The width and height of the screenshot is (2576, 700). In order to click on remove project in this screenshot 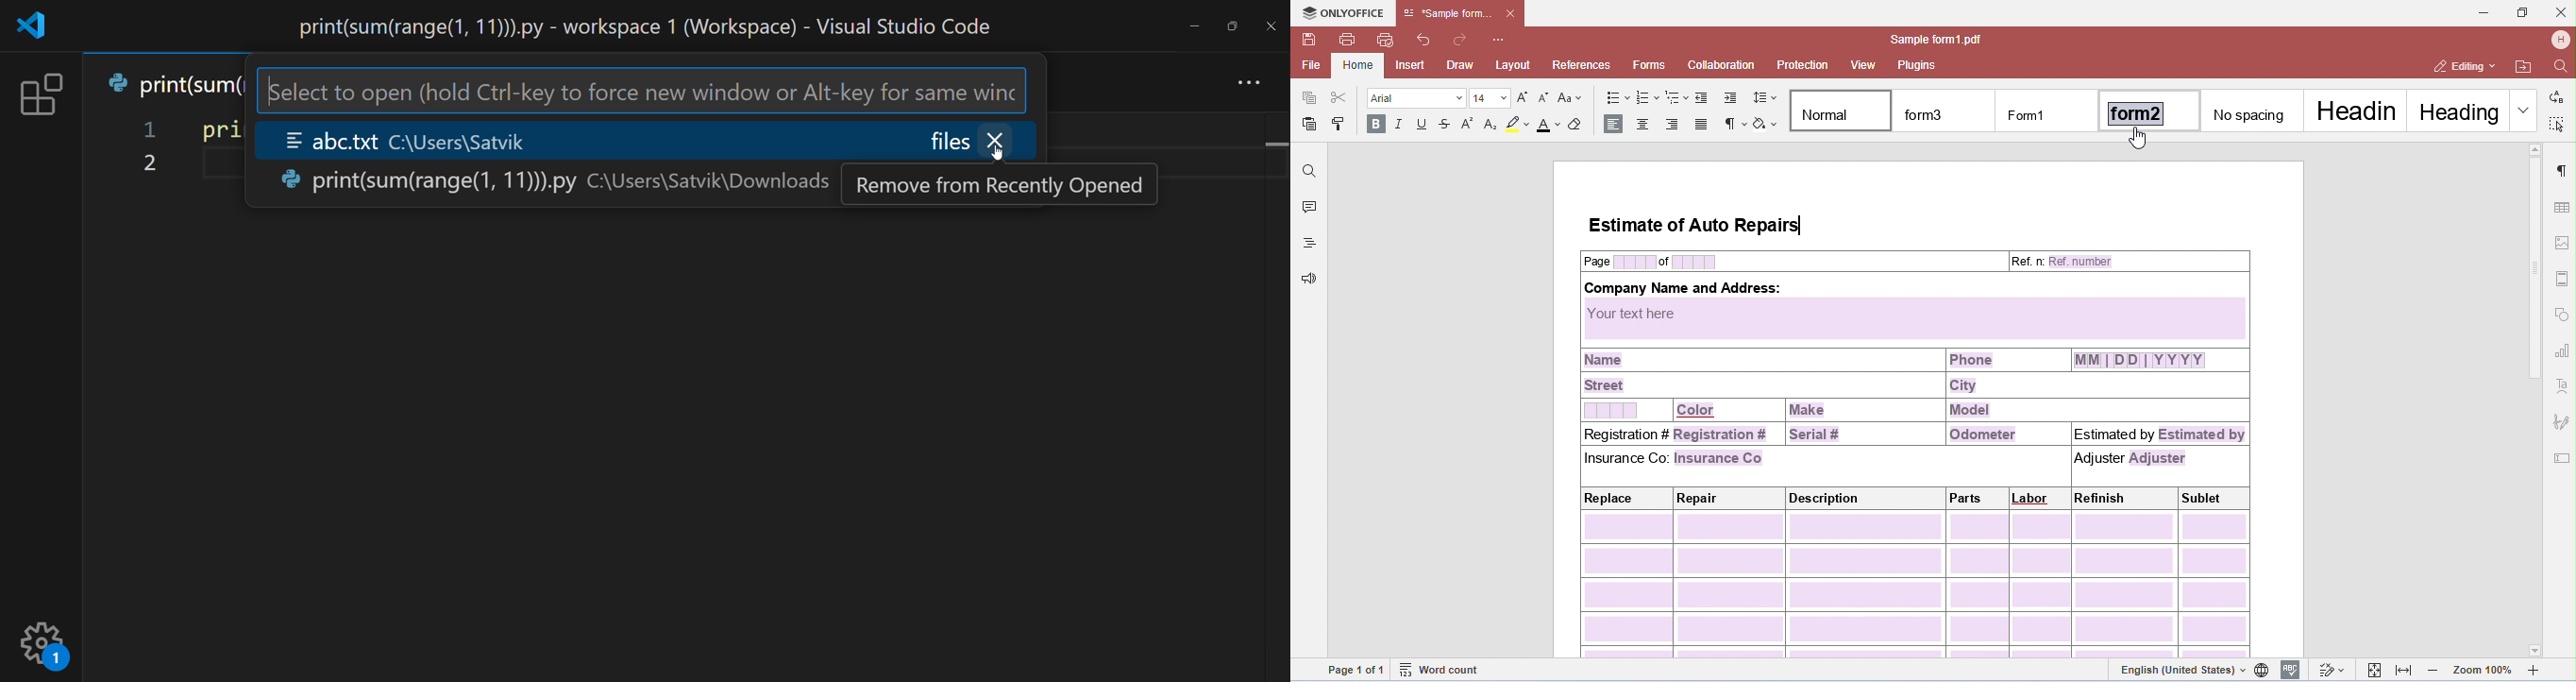, I will do `click(999, 140)`.